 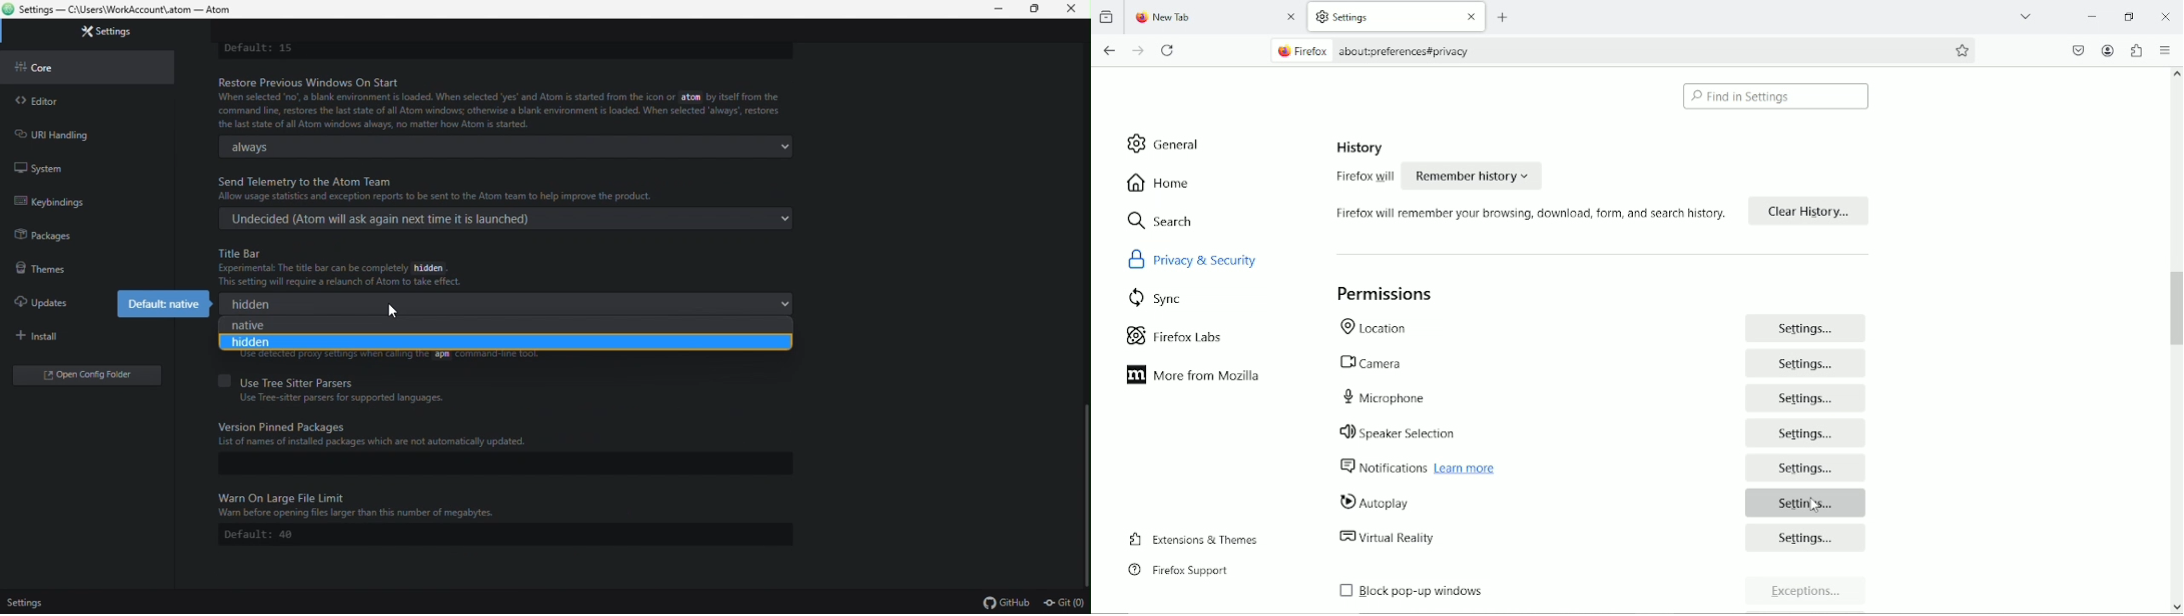 What do you see at coordinates (82, 267) in the screenshot?
I see `Themes` at bounding box center [82, 267].